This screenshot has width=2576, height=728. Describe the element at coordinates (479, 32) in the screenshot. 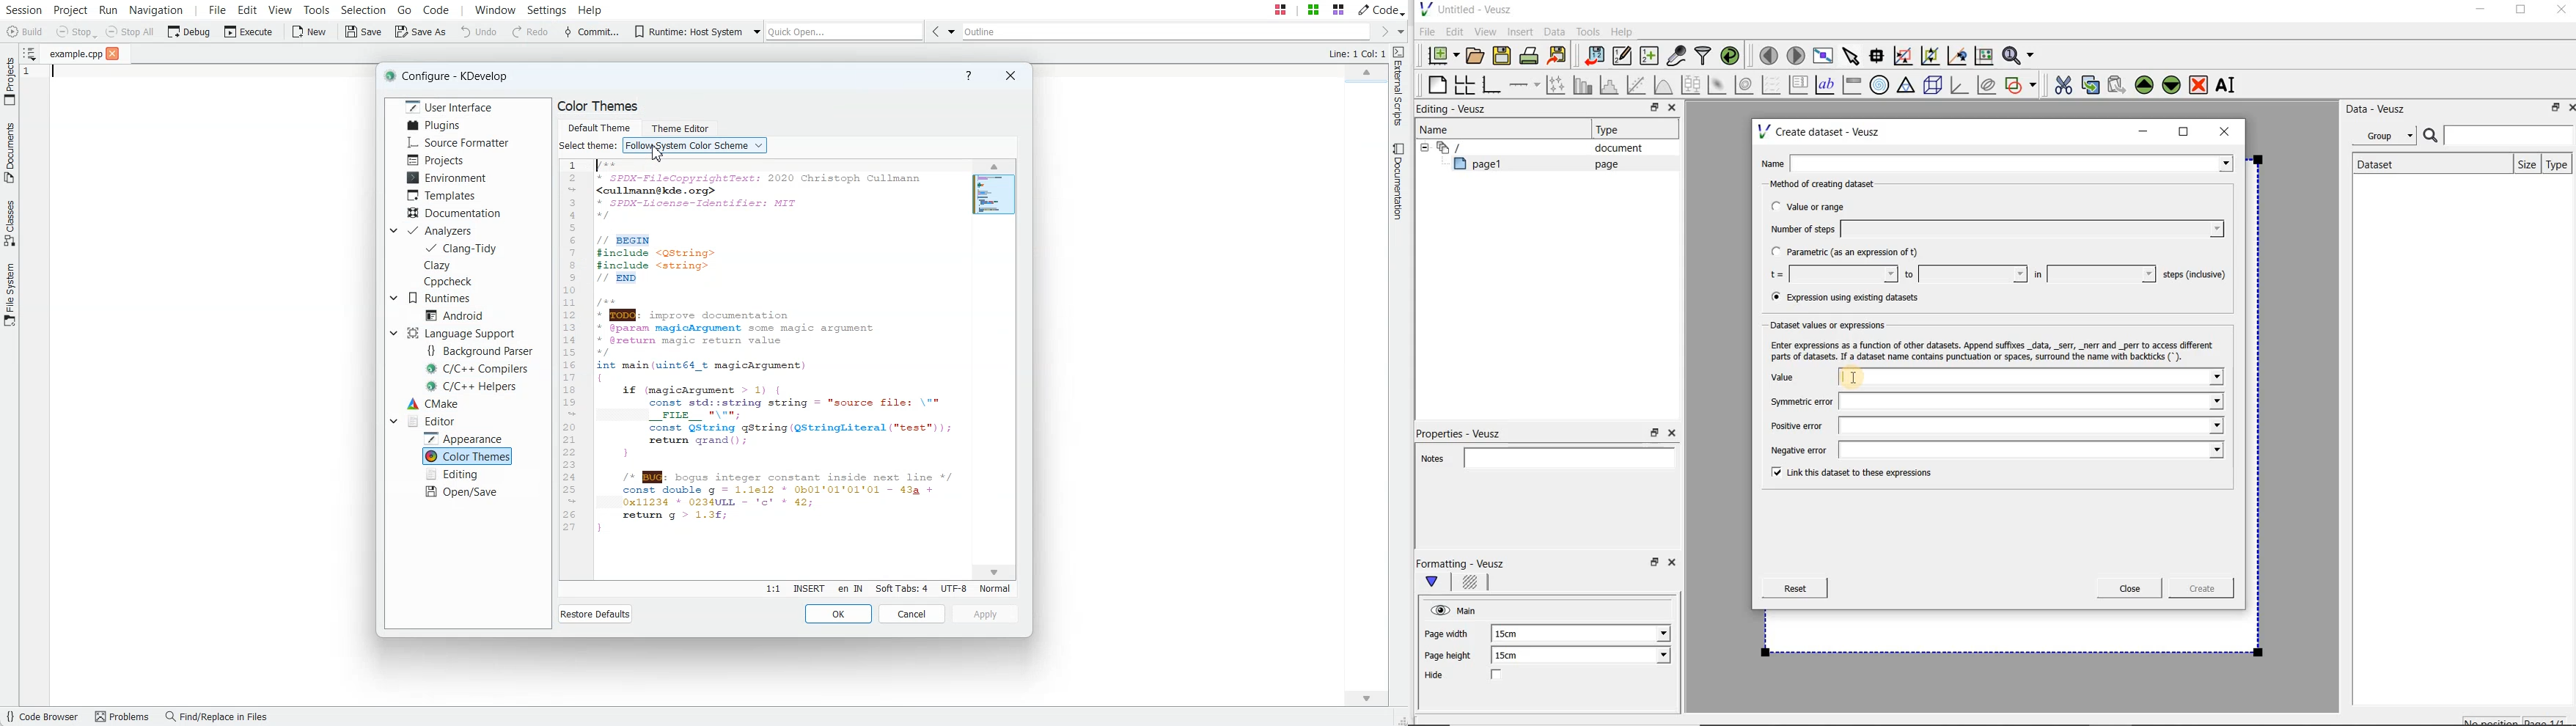

I see `Undo` at that location.